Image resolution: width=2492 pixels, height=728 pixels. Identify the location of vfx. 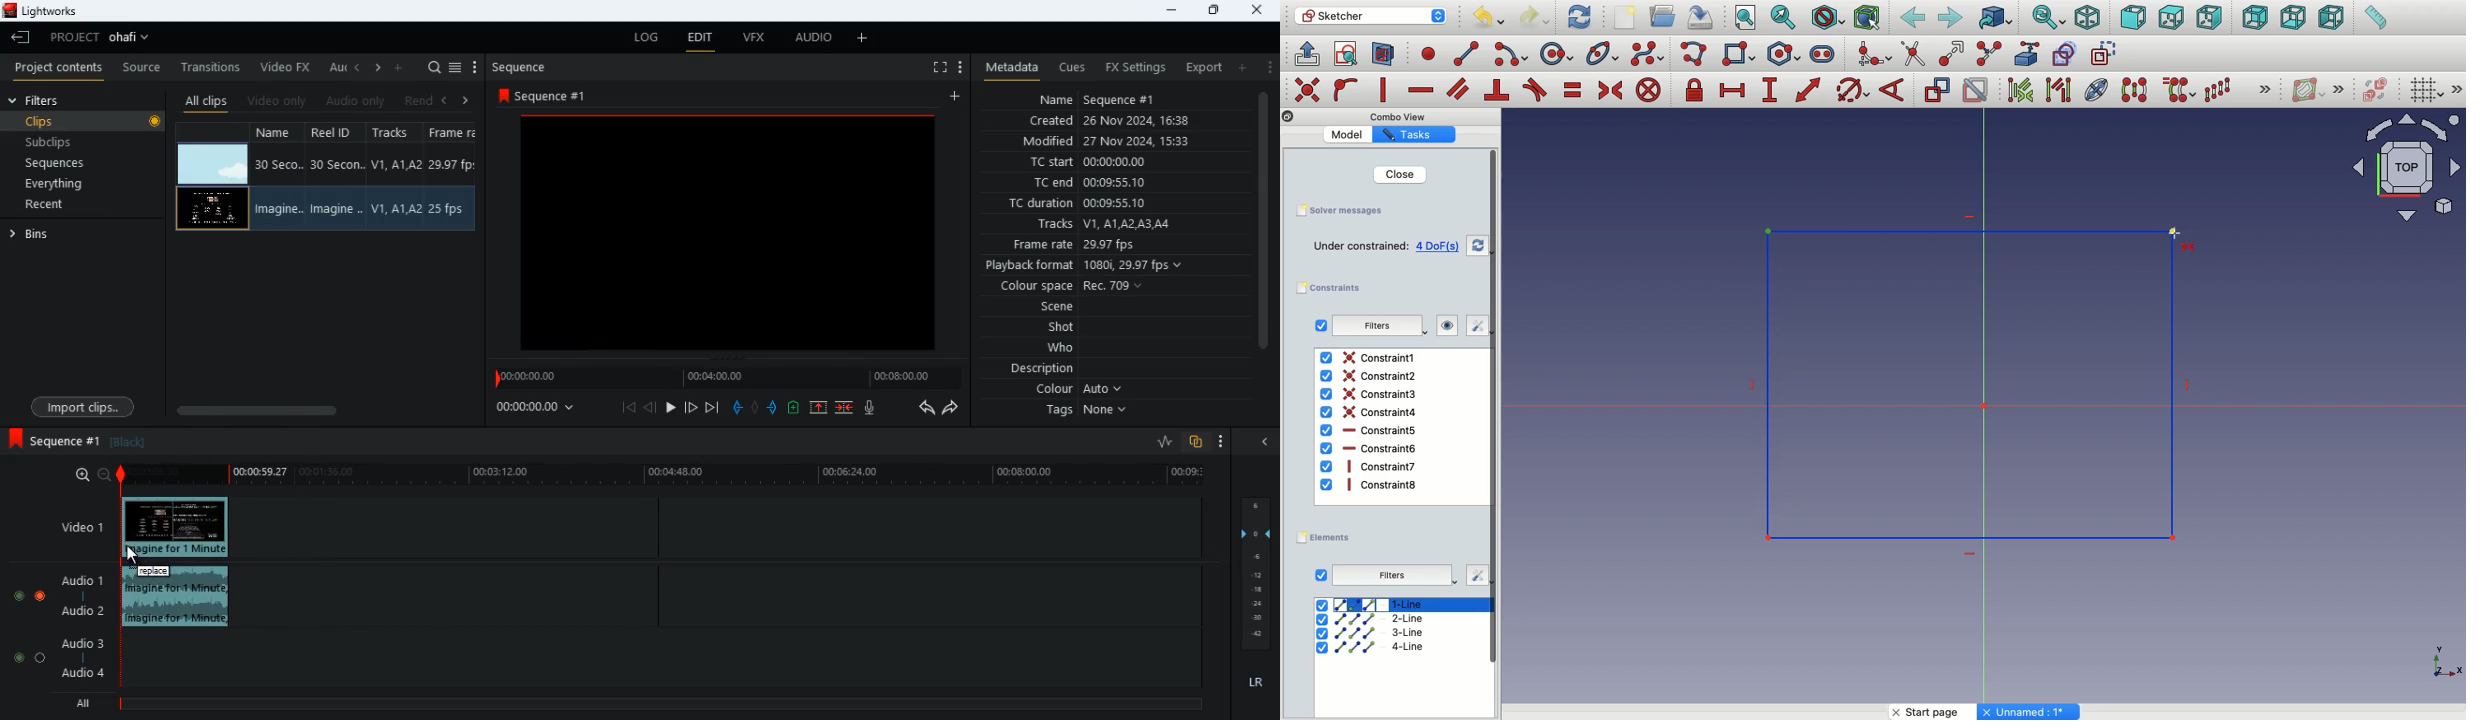
(760, 41).